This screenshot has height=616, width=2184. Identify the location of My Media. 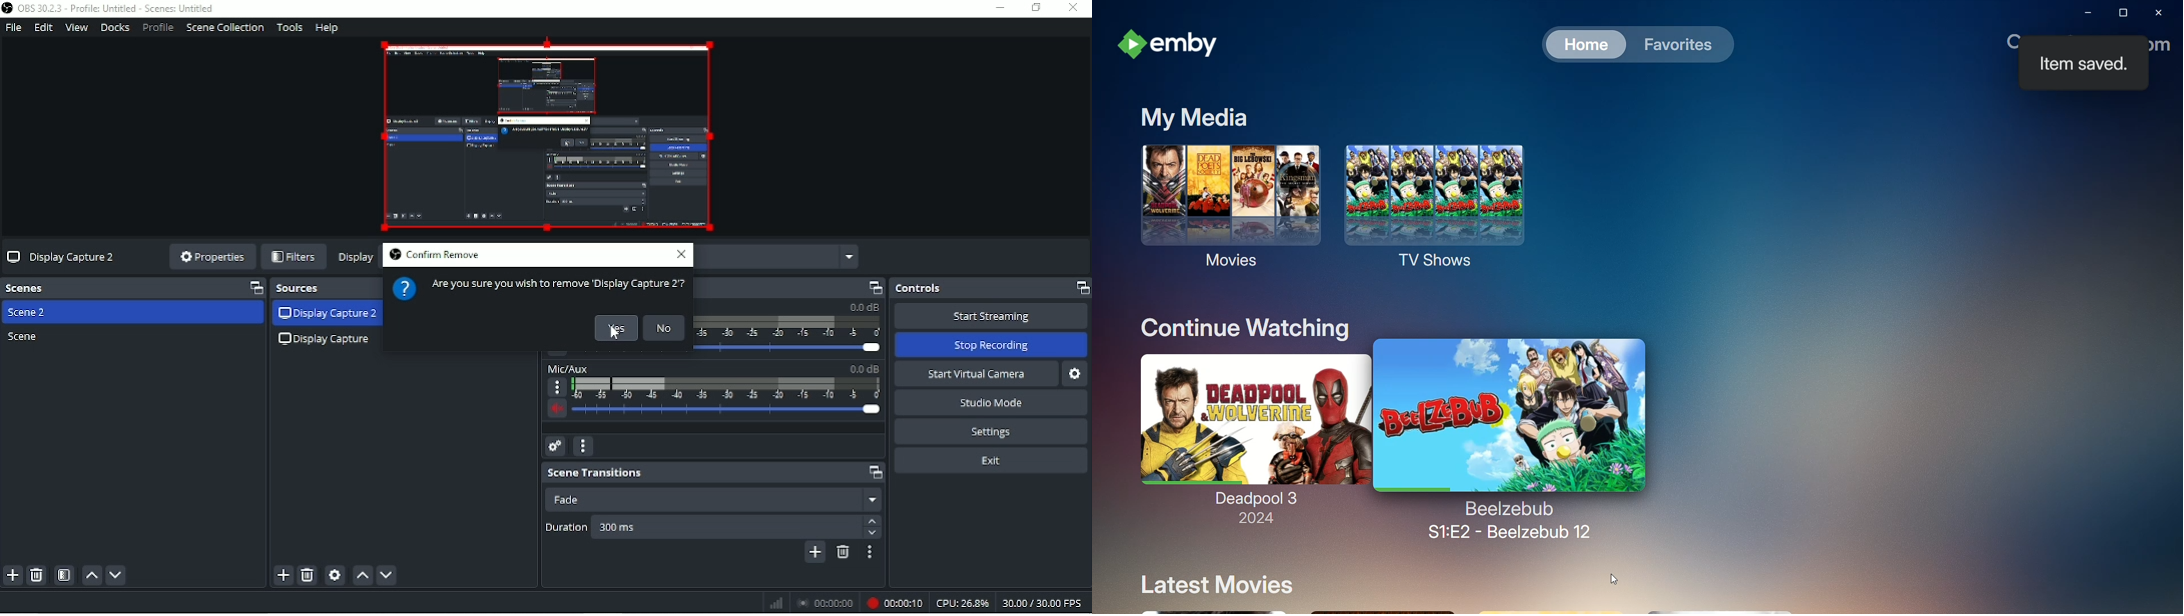
(1199, 115).